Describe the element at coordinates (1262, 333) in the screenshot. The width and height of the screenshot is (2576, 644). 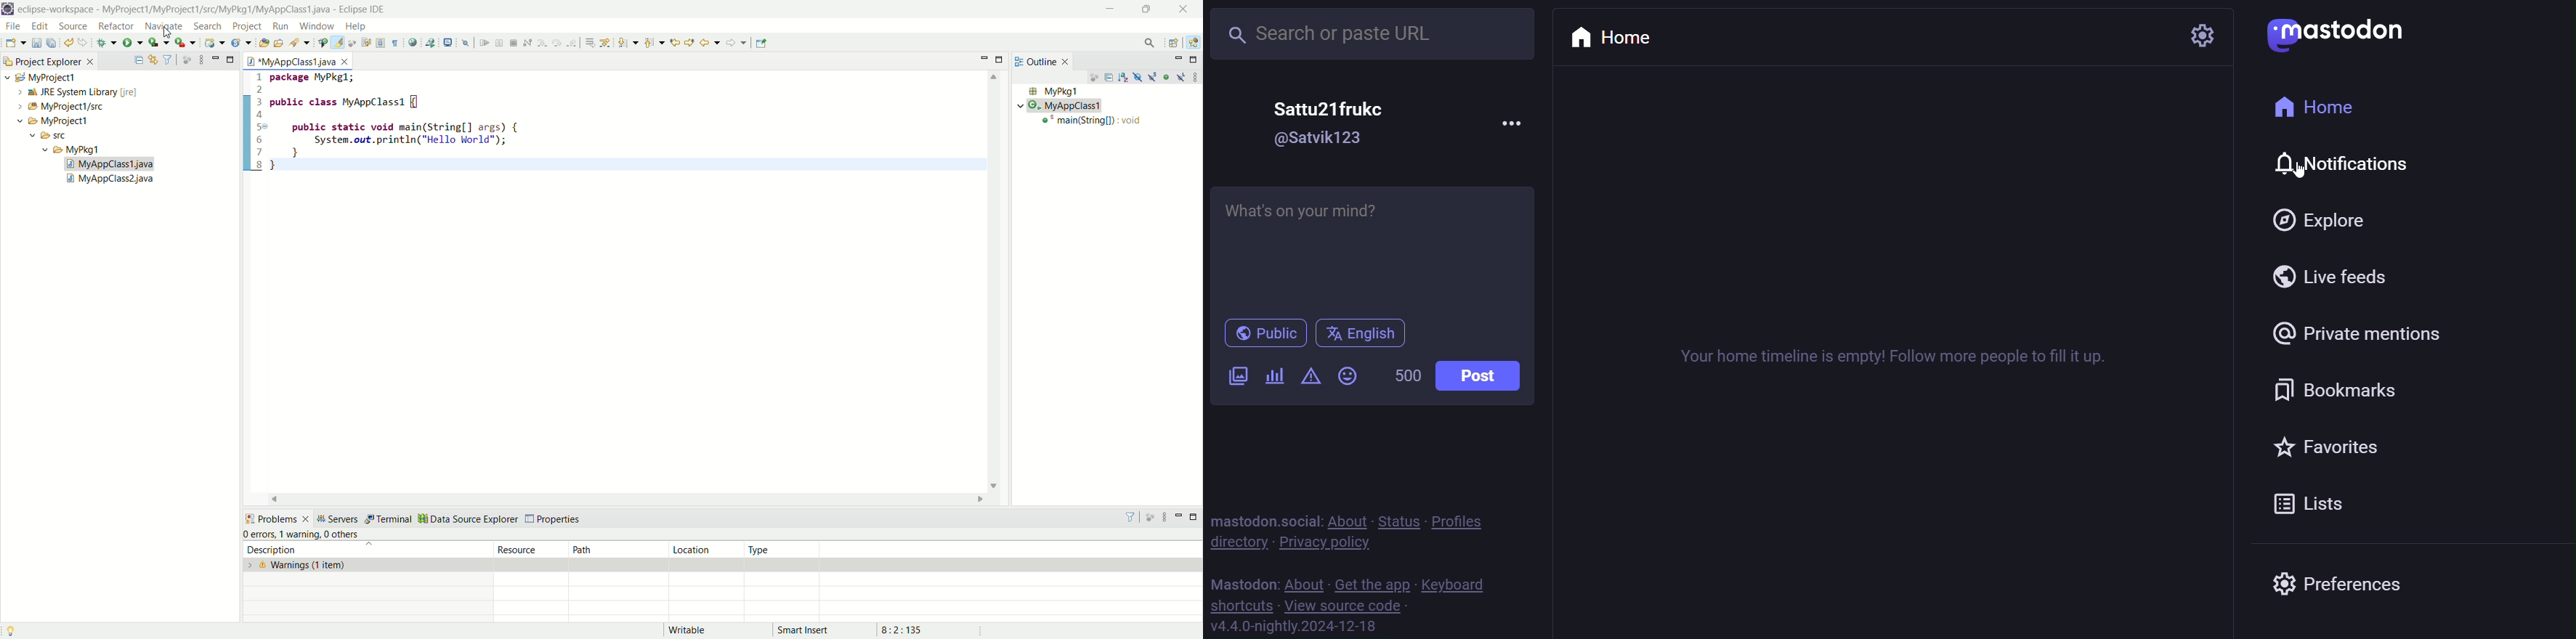
I see `public` at that location.